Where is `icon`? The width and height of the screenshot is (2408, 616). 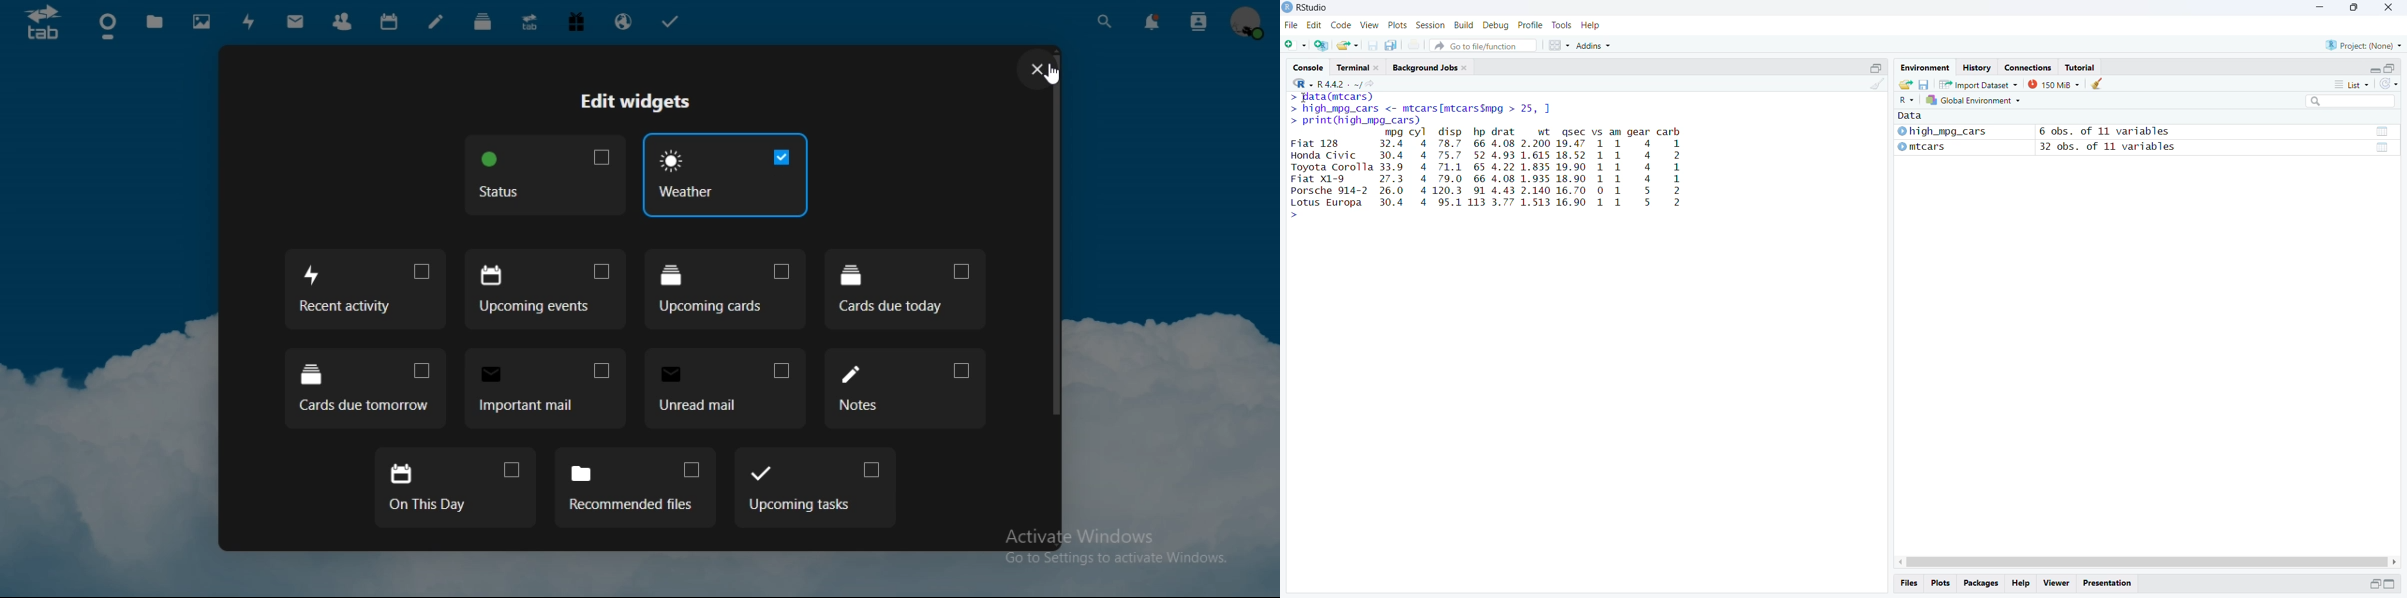 icon is located at coordinates (43, 22).